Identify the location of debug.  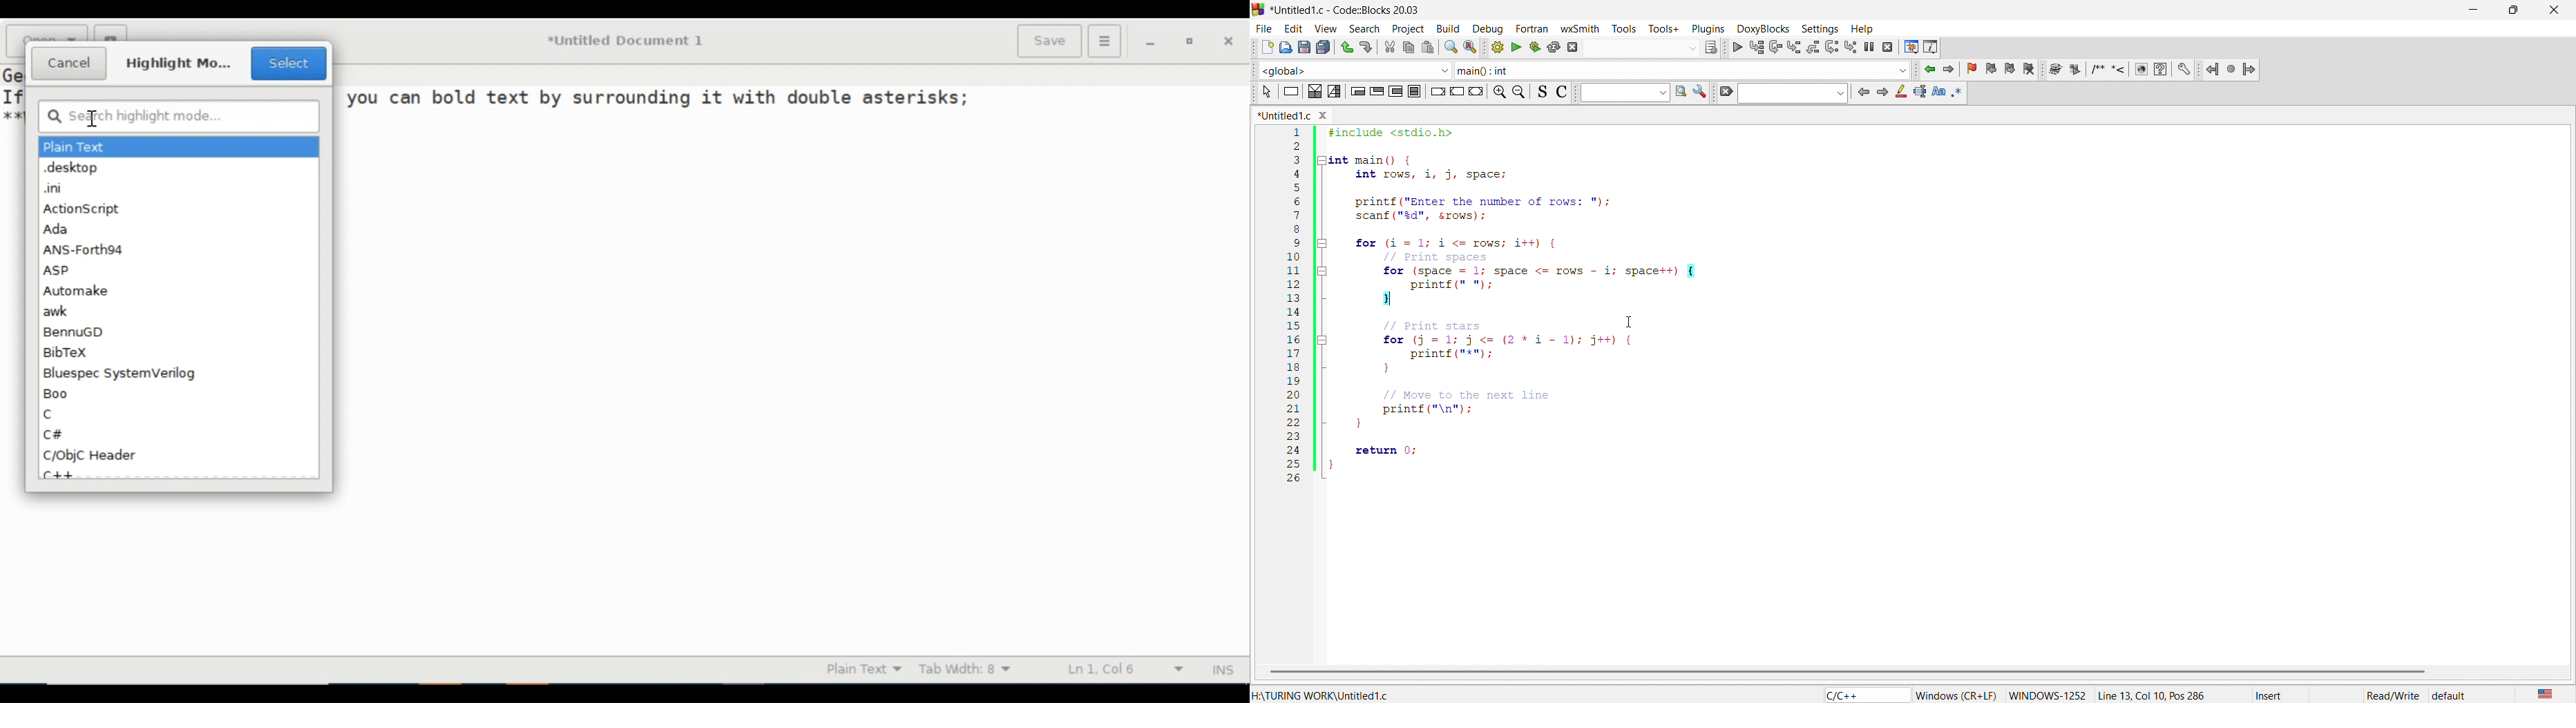
(1489, 28).